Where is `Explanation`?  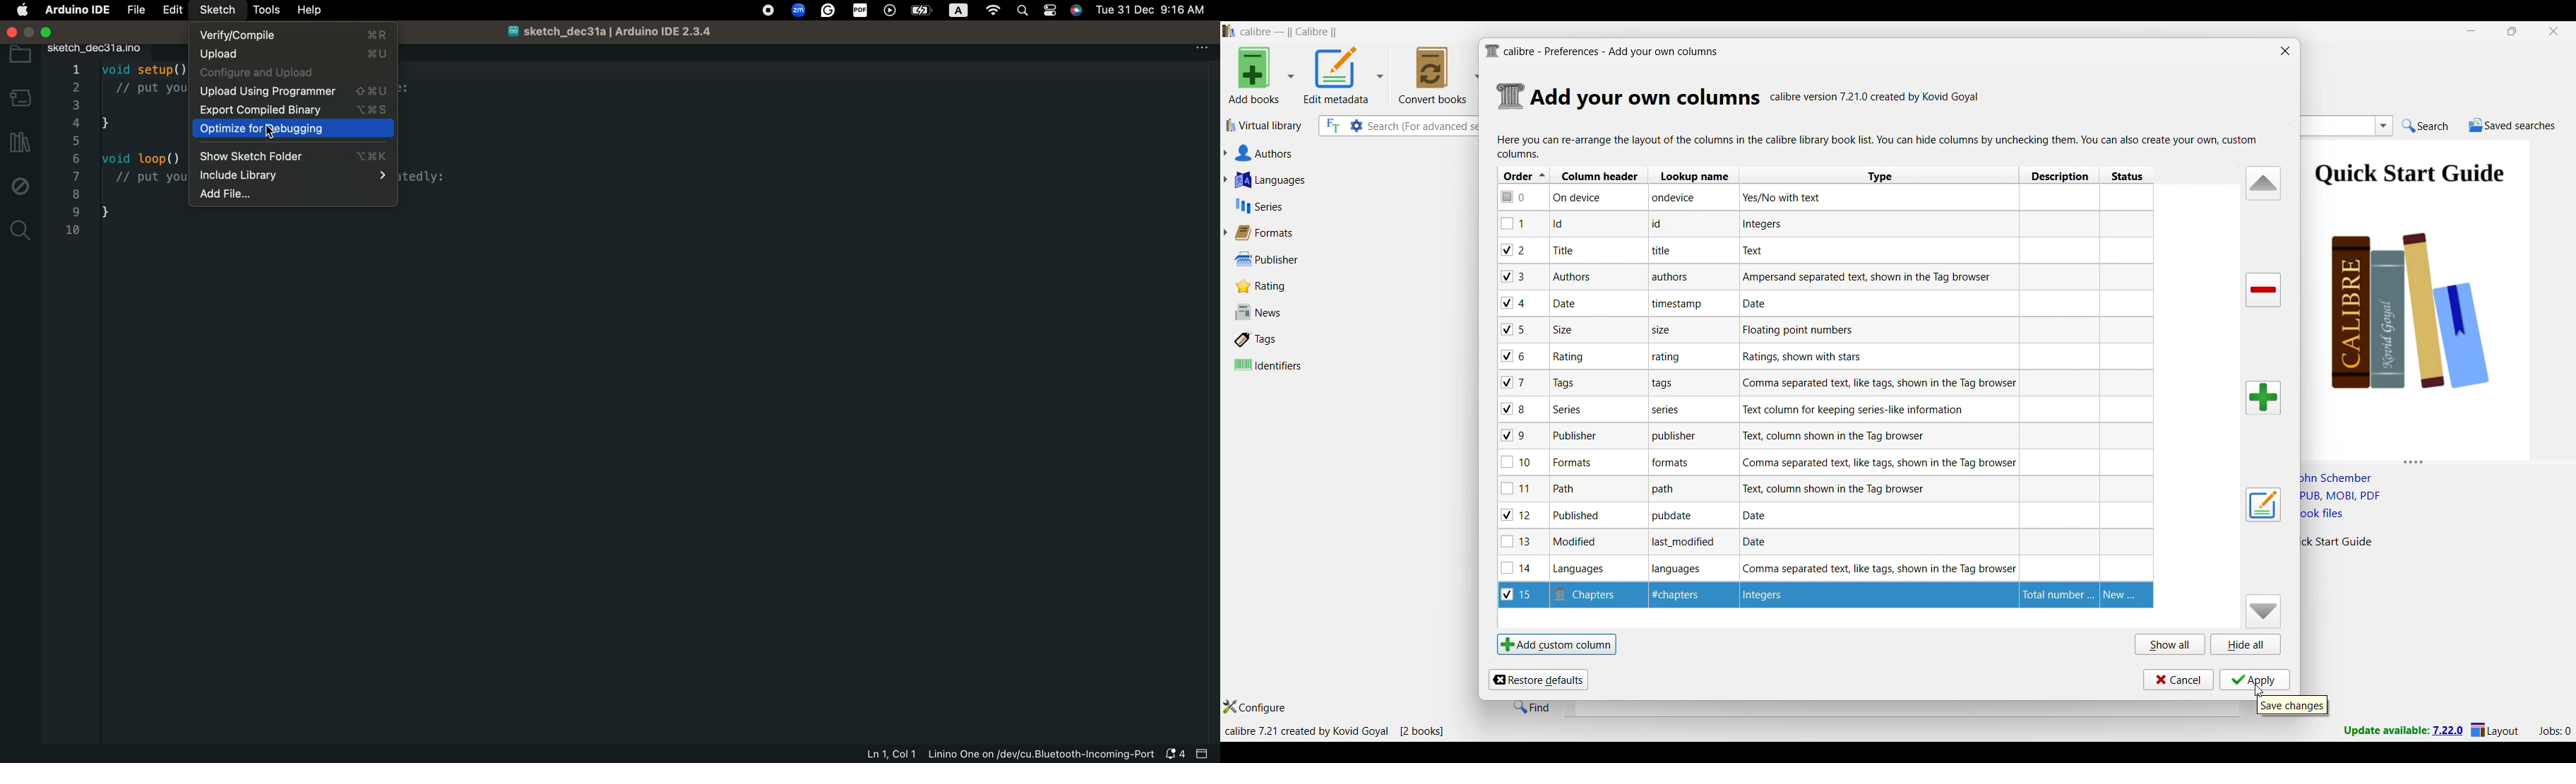
Explanation is located at coordinates (1876, 567).